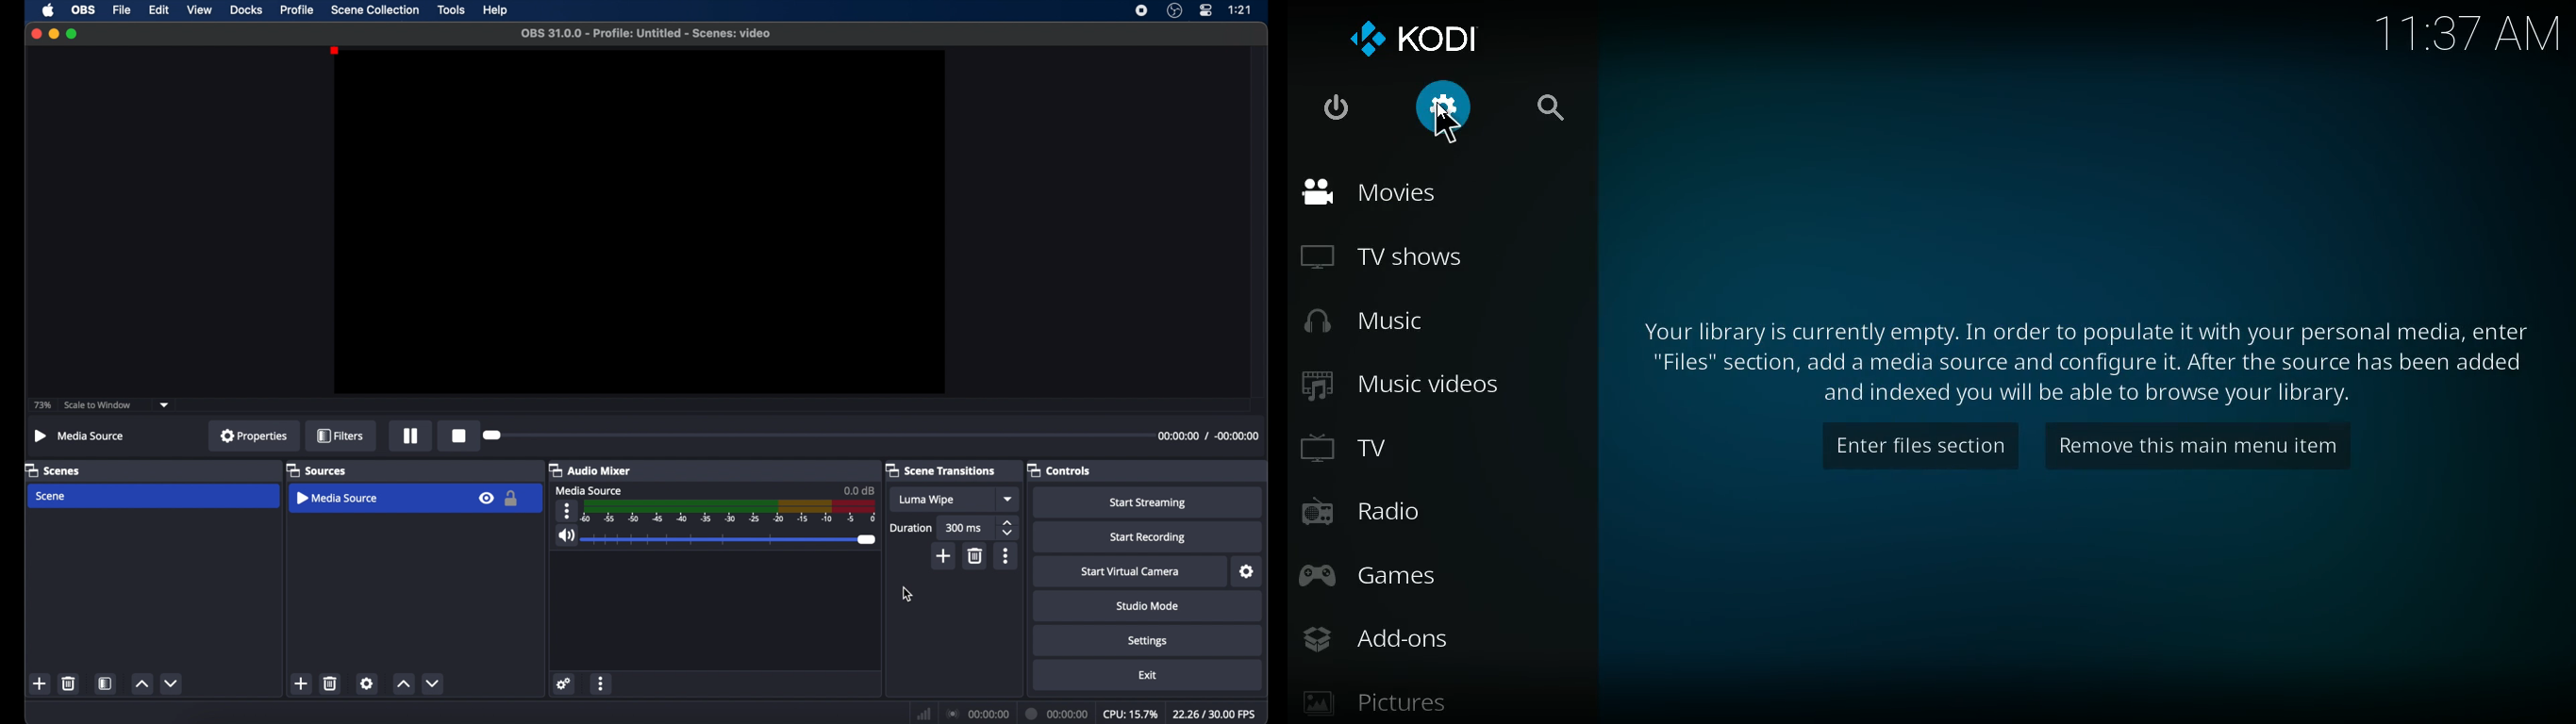  I want to click on filters, so click(341, 435).